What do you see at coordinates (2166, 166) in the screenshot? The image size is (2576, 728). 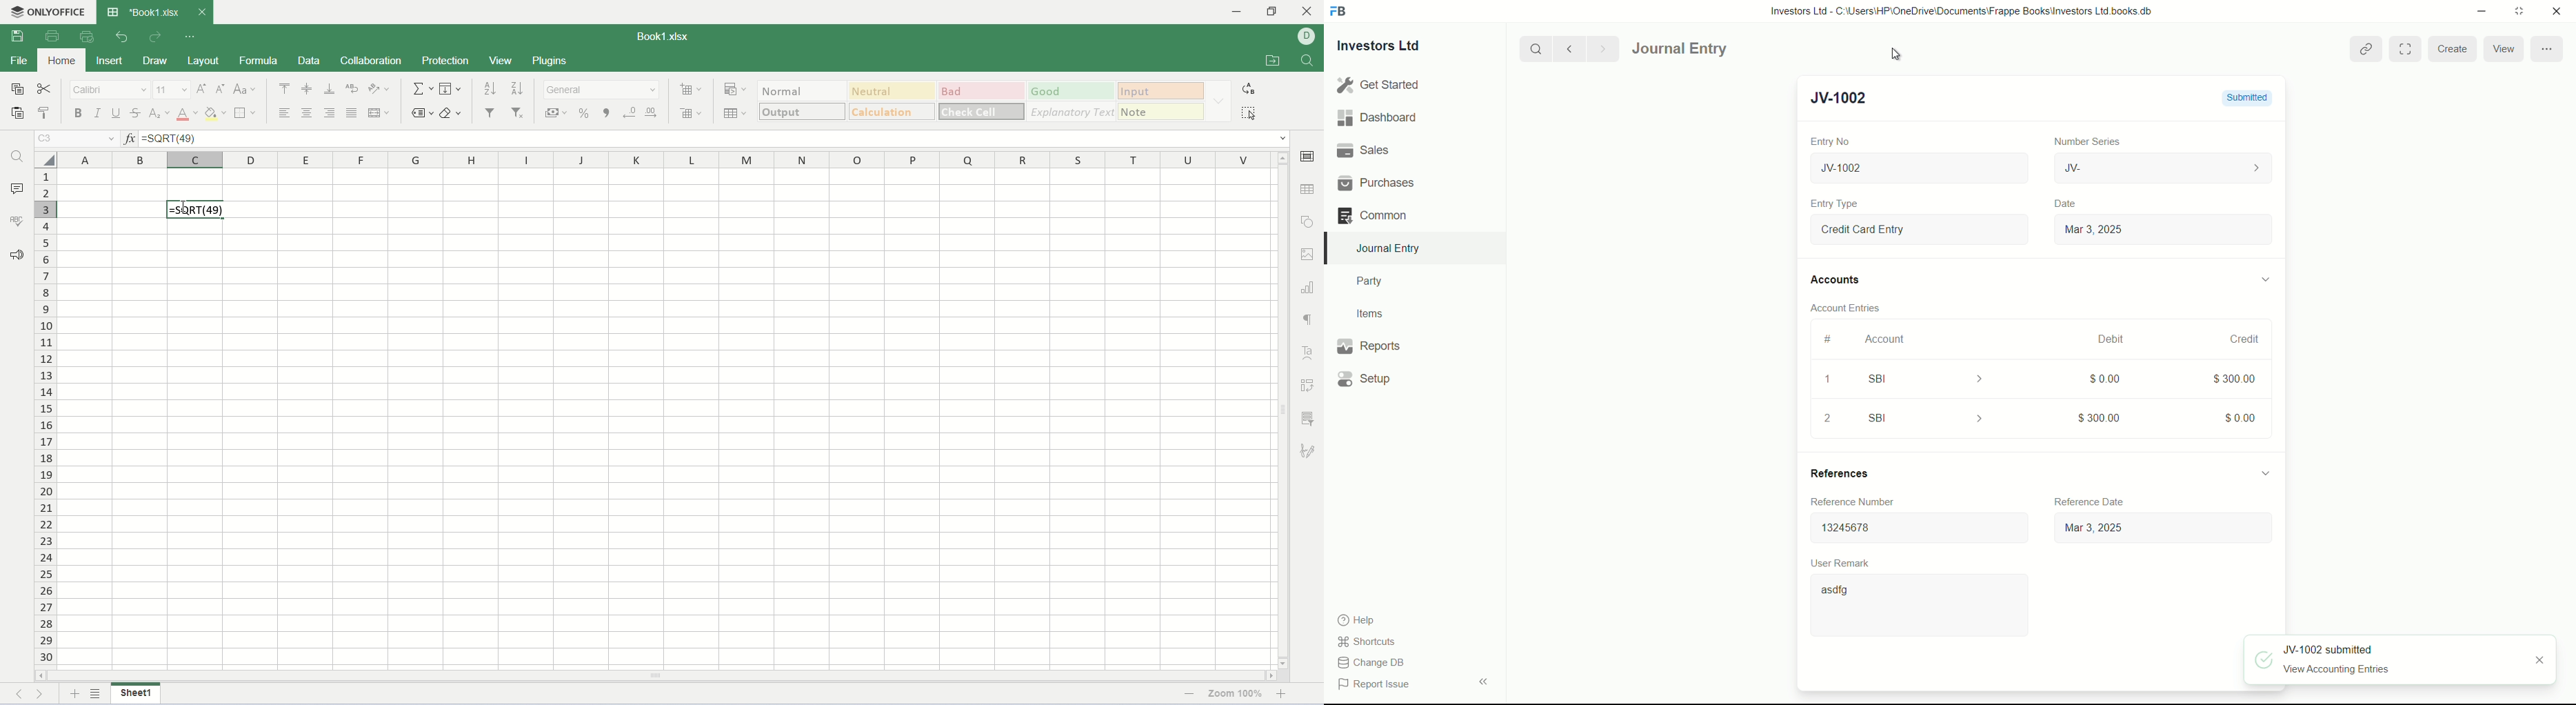 I see `JV` at bounding box center [2166, 166].